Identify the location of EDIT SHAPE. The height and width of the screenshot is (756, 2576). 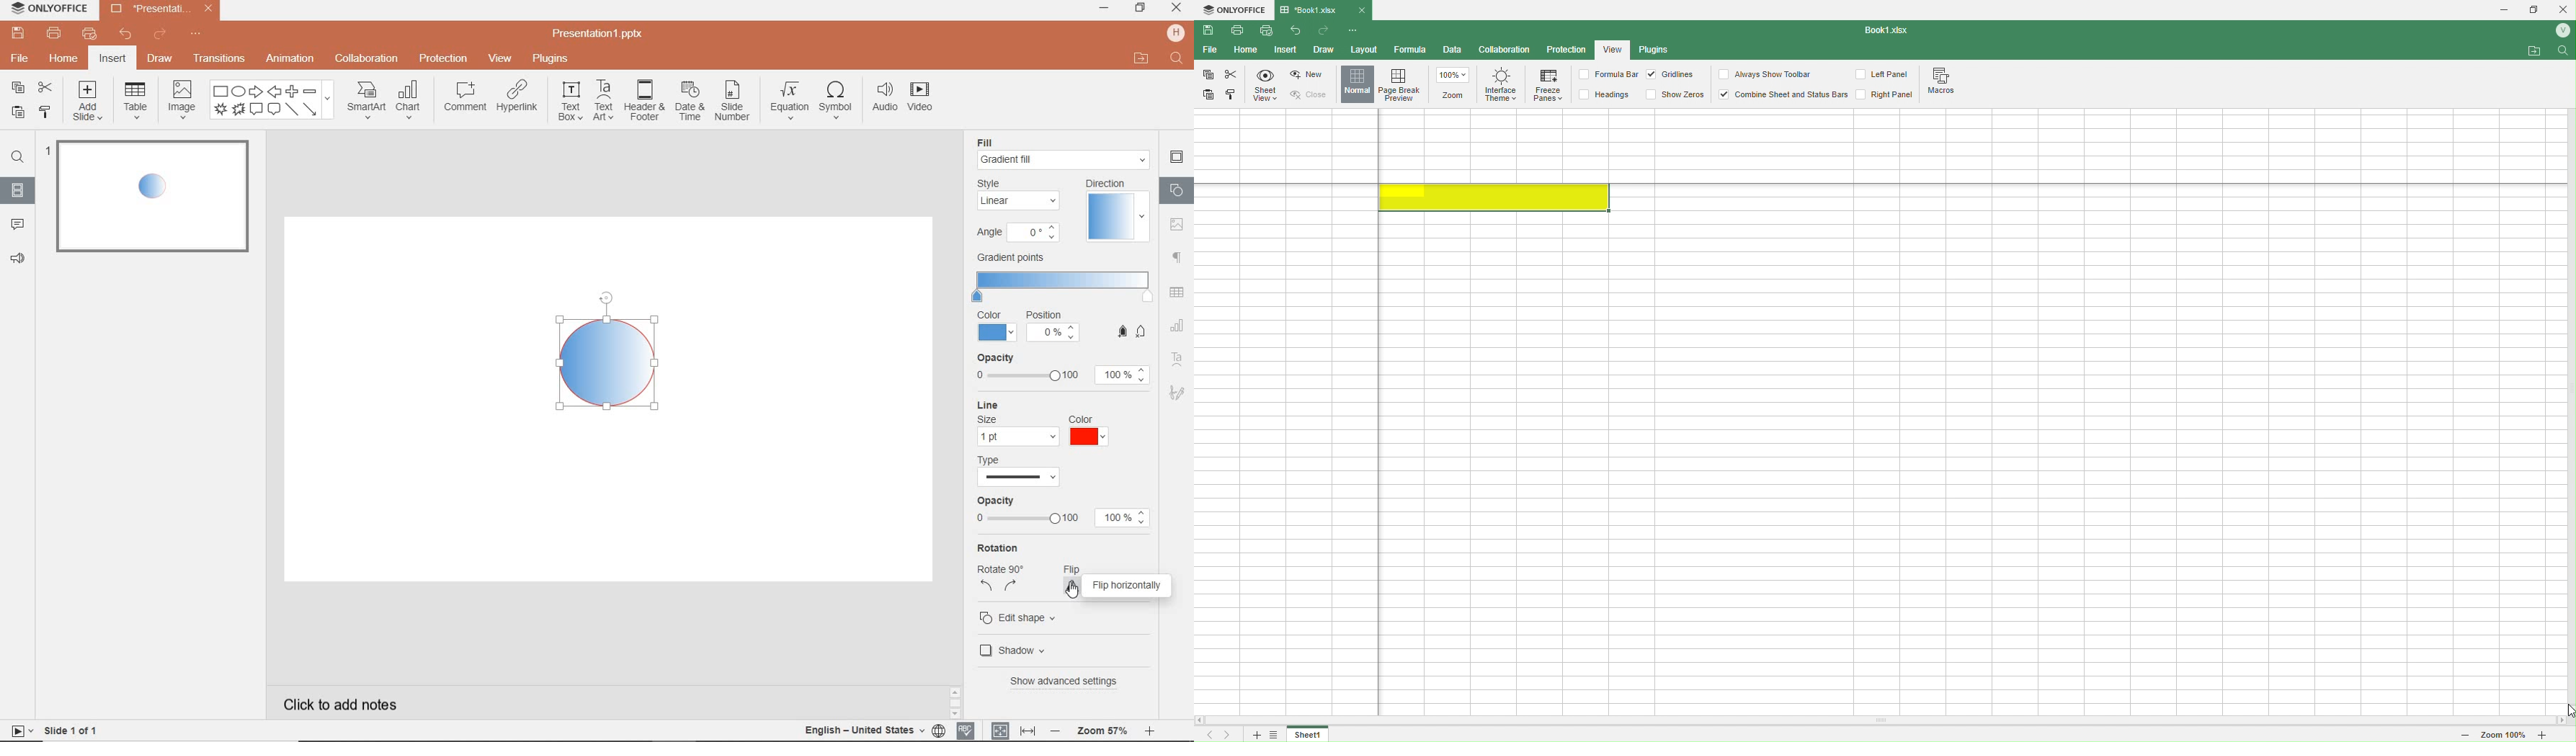
(1021, 616).